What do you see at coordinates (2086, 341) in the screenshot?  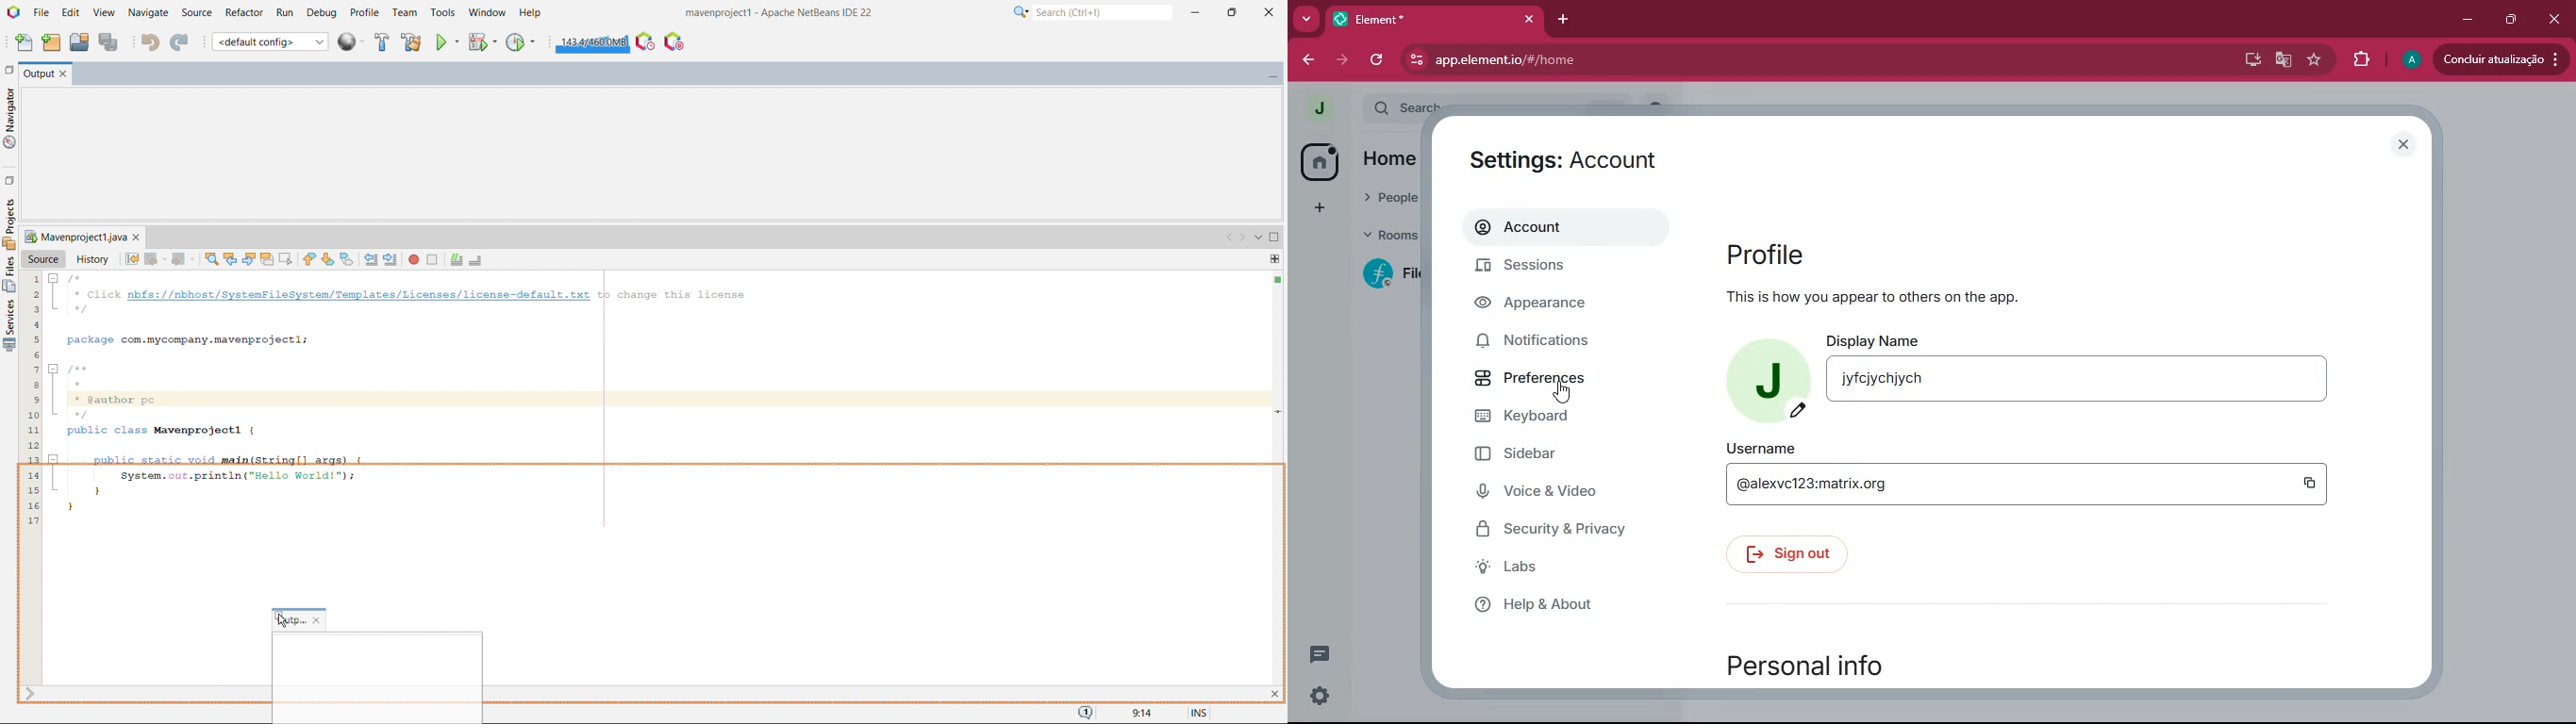 I see `display name` at bounding box center [2086, 341].